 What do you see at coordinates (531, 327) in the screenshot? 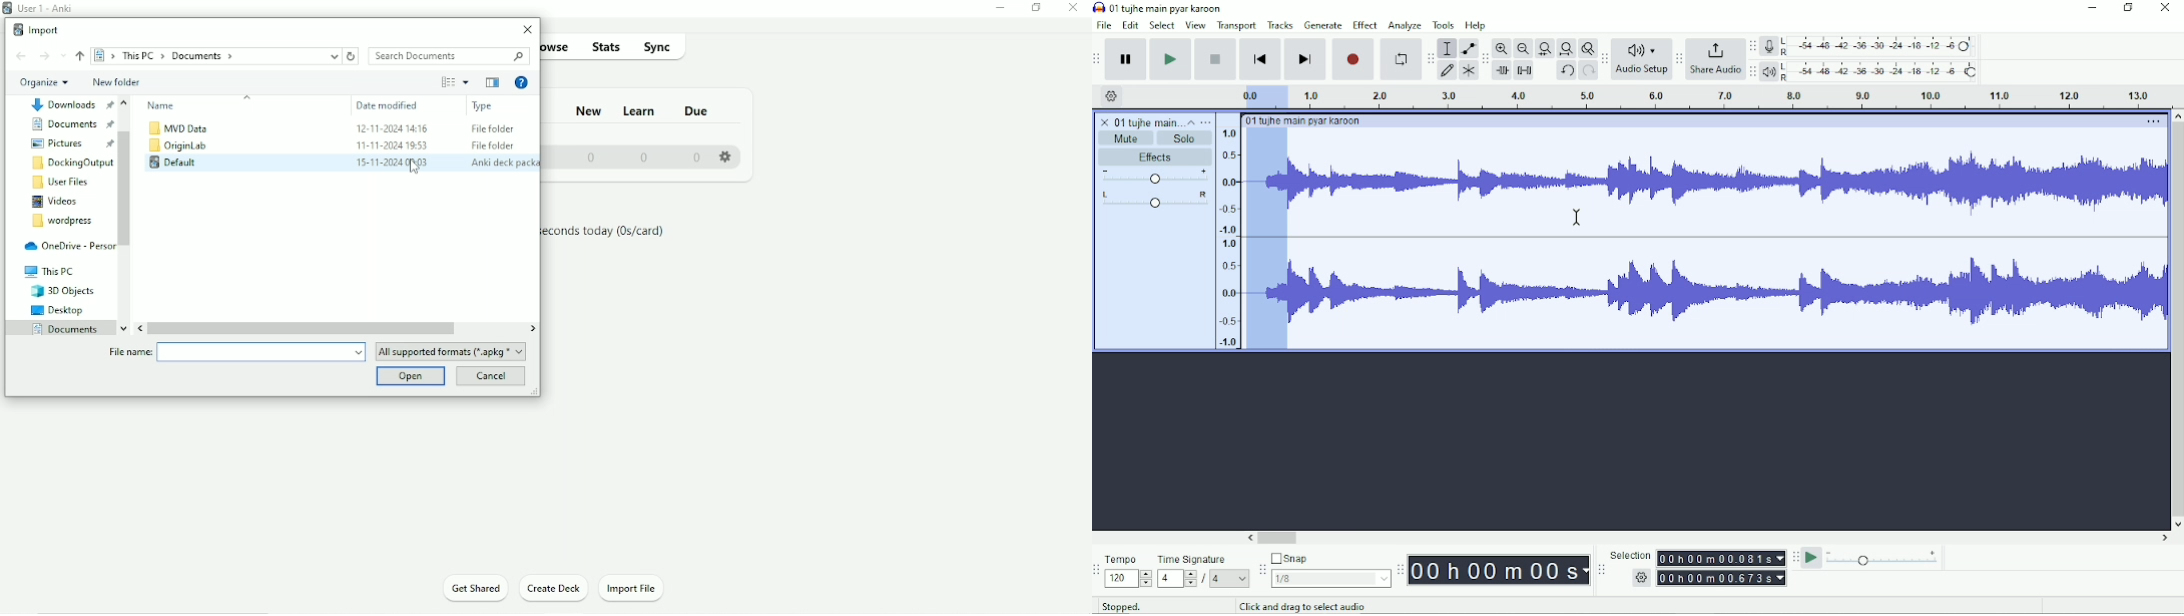
I see `Right` at bounding box center [531, 327].